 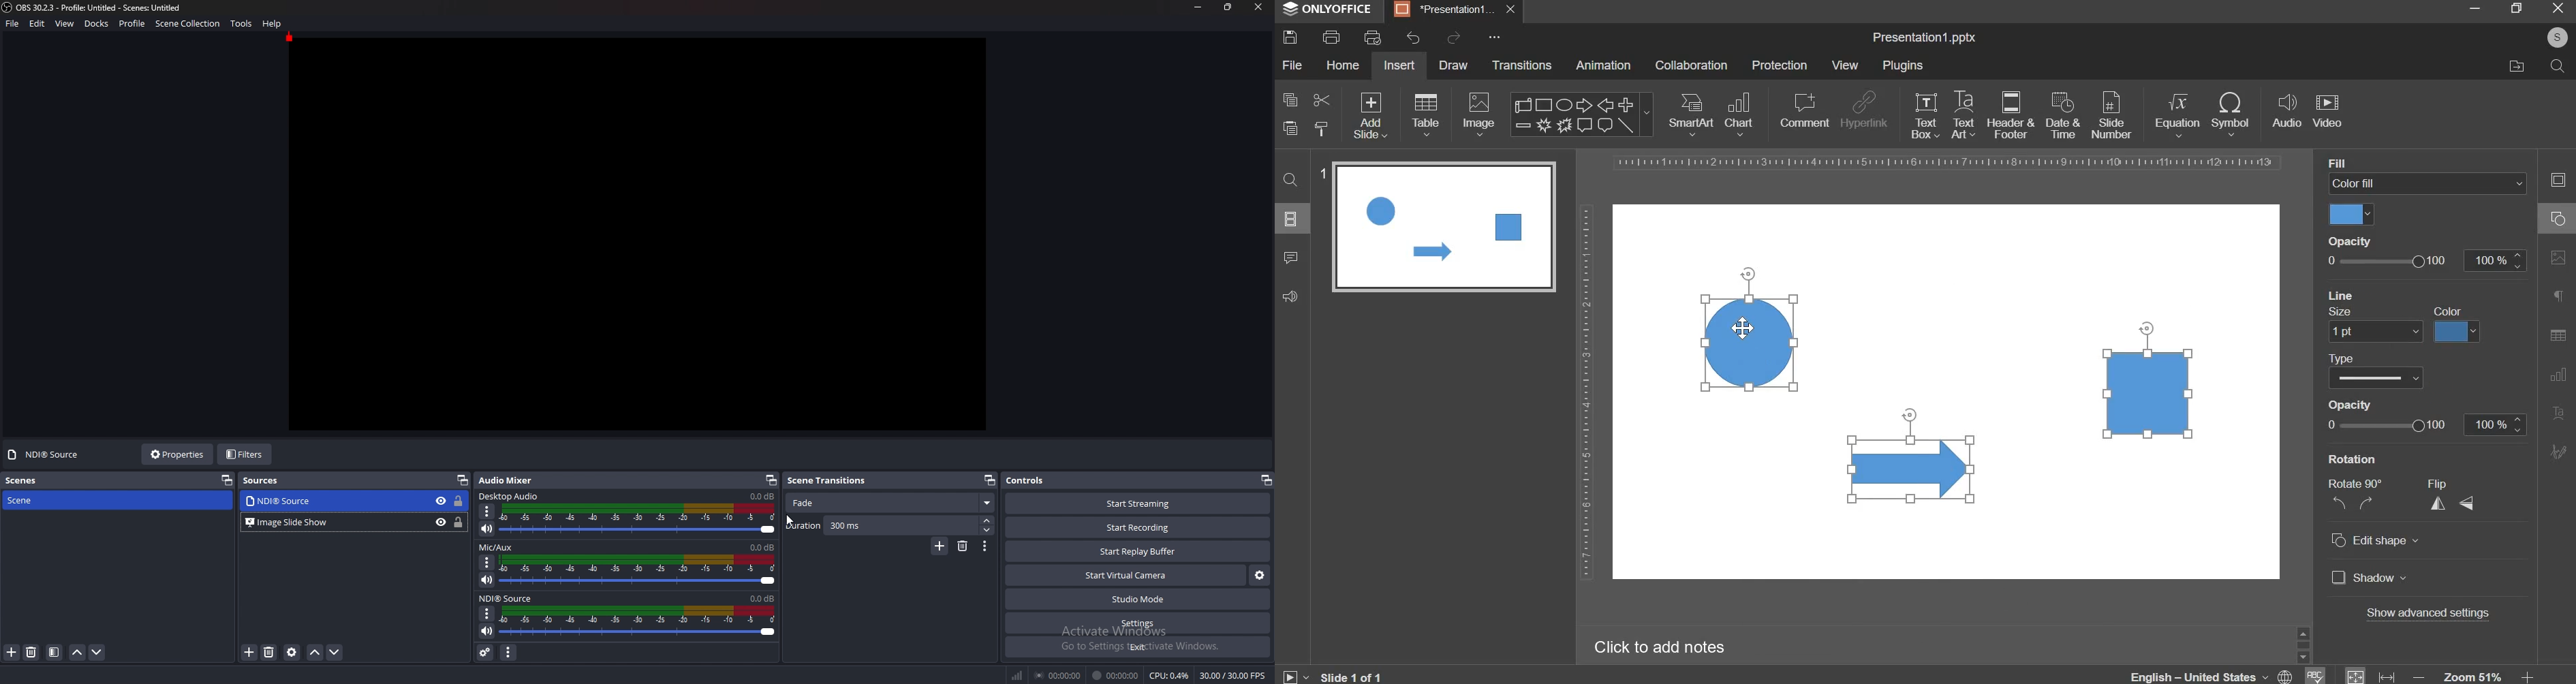 What do you see at coordinates (2468, 502) in the screenshot?
I see `flip vertical` at bounding box center [2468, 502].